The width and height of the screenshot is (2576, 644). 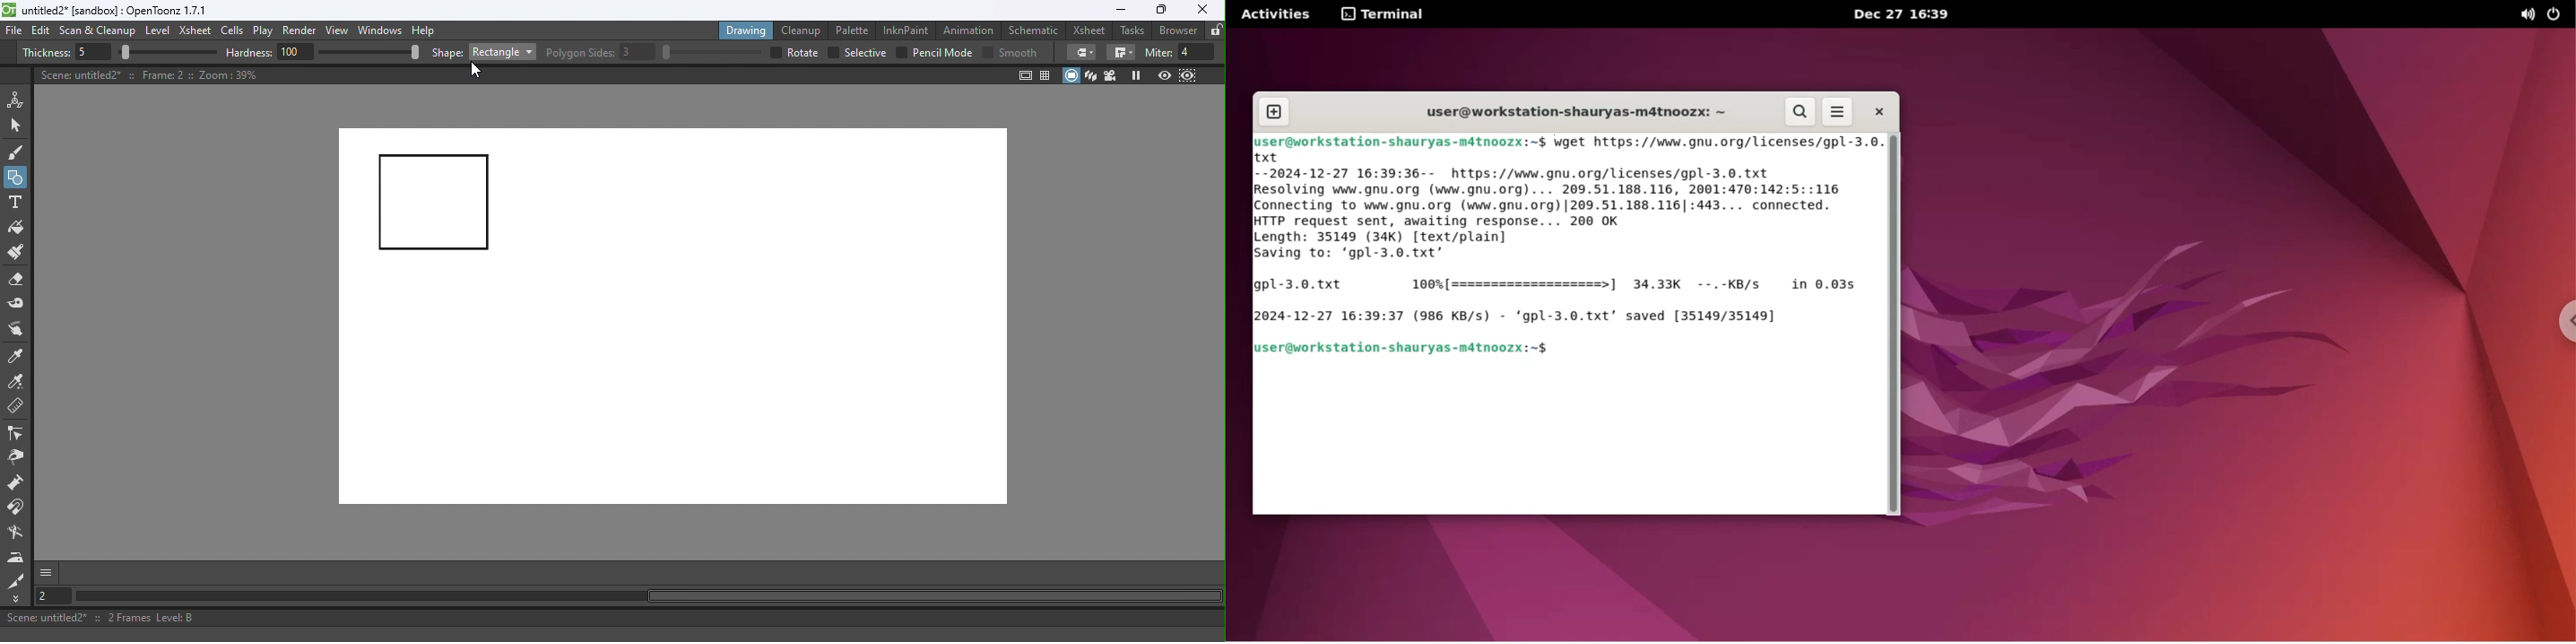 I want to click on Scan & Cleanup, so click(x=98, y=32).